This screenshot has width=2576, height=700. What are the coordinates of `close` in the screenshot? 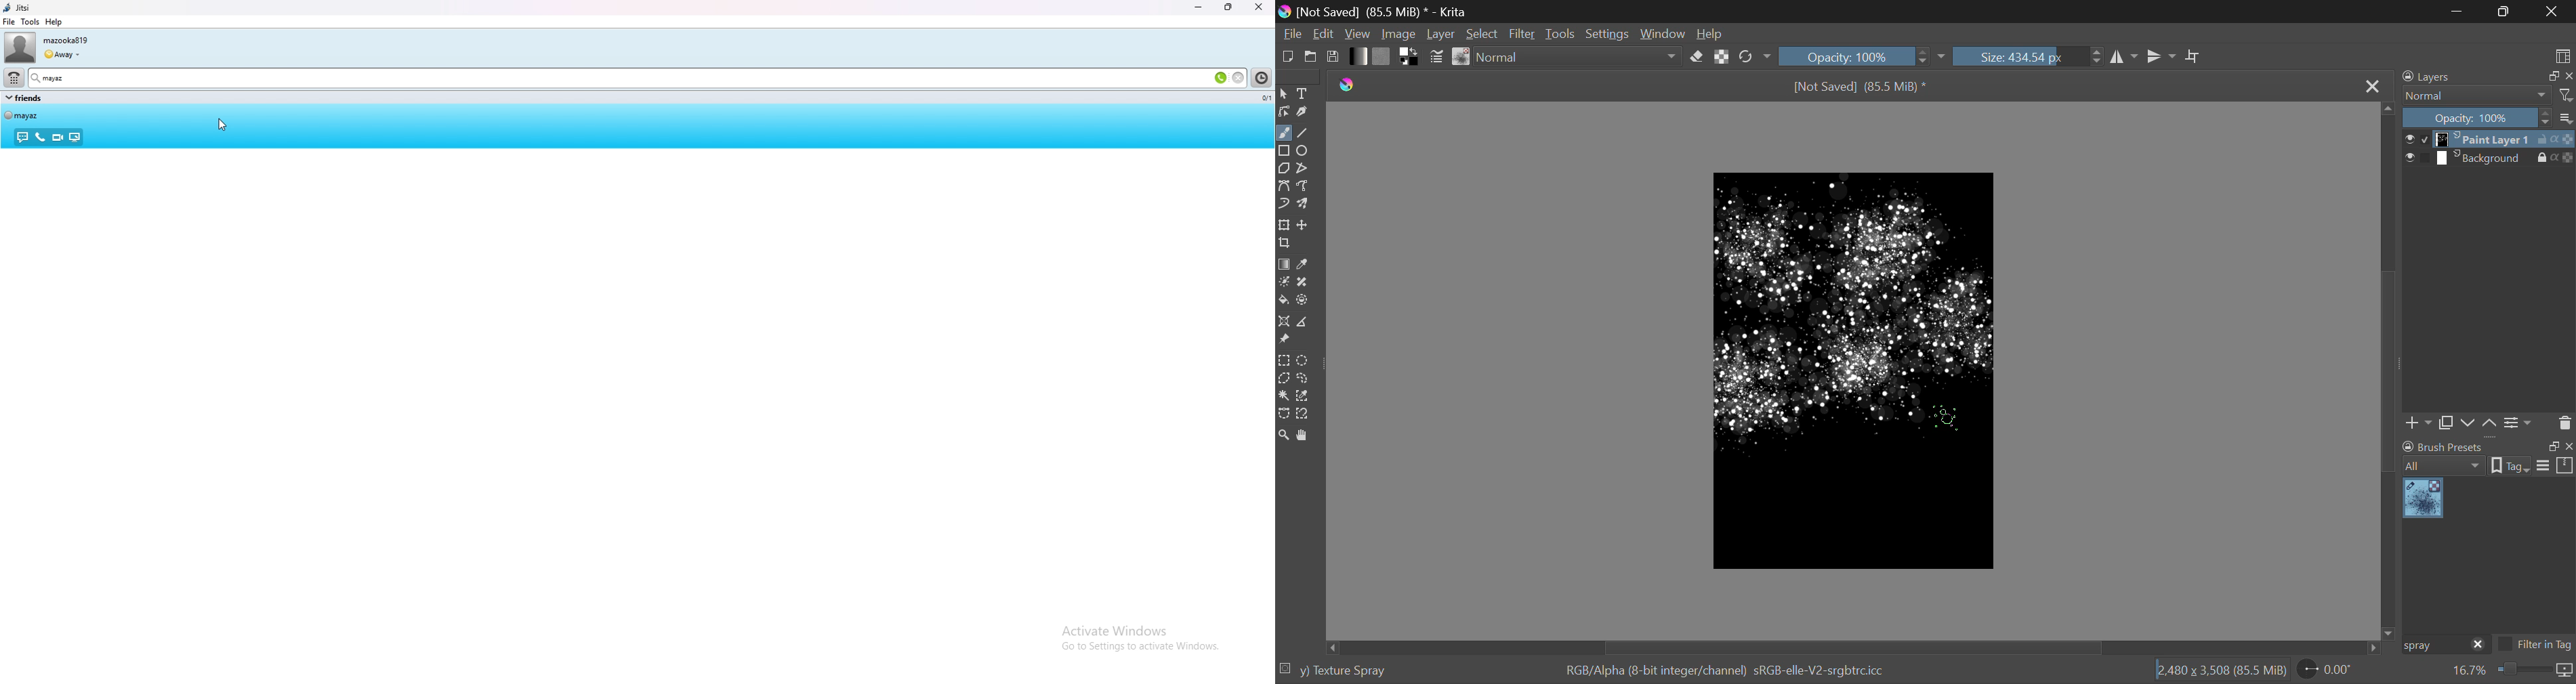 It's located at (2478, 645).